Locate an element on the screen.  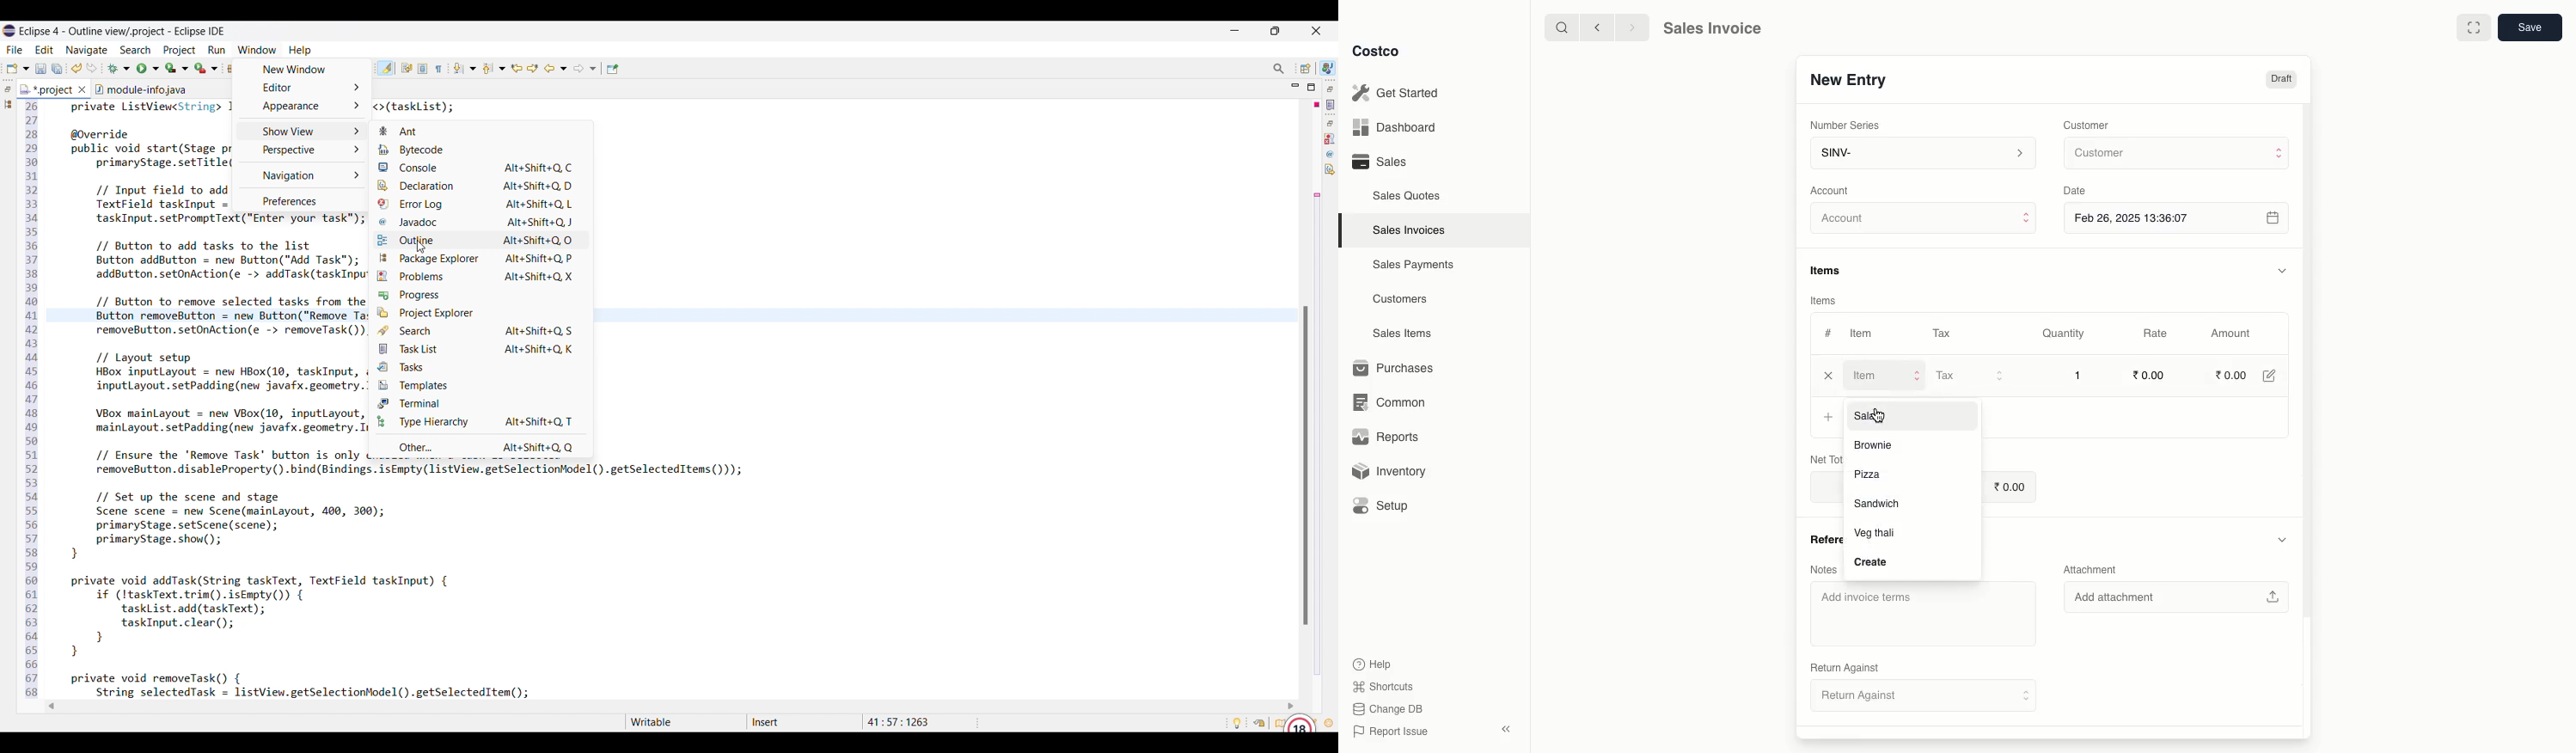
Get Started is located at coordinates (1395, 92).